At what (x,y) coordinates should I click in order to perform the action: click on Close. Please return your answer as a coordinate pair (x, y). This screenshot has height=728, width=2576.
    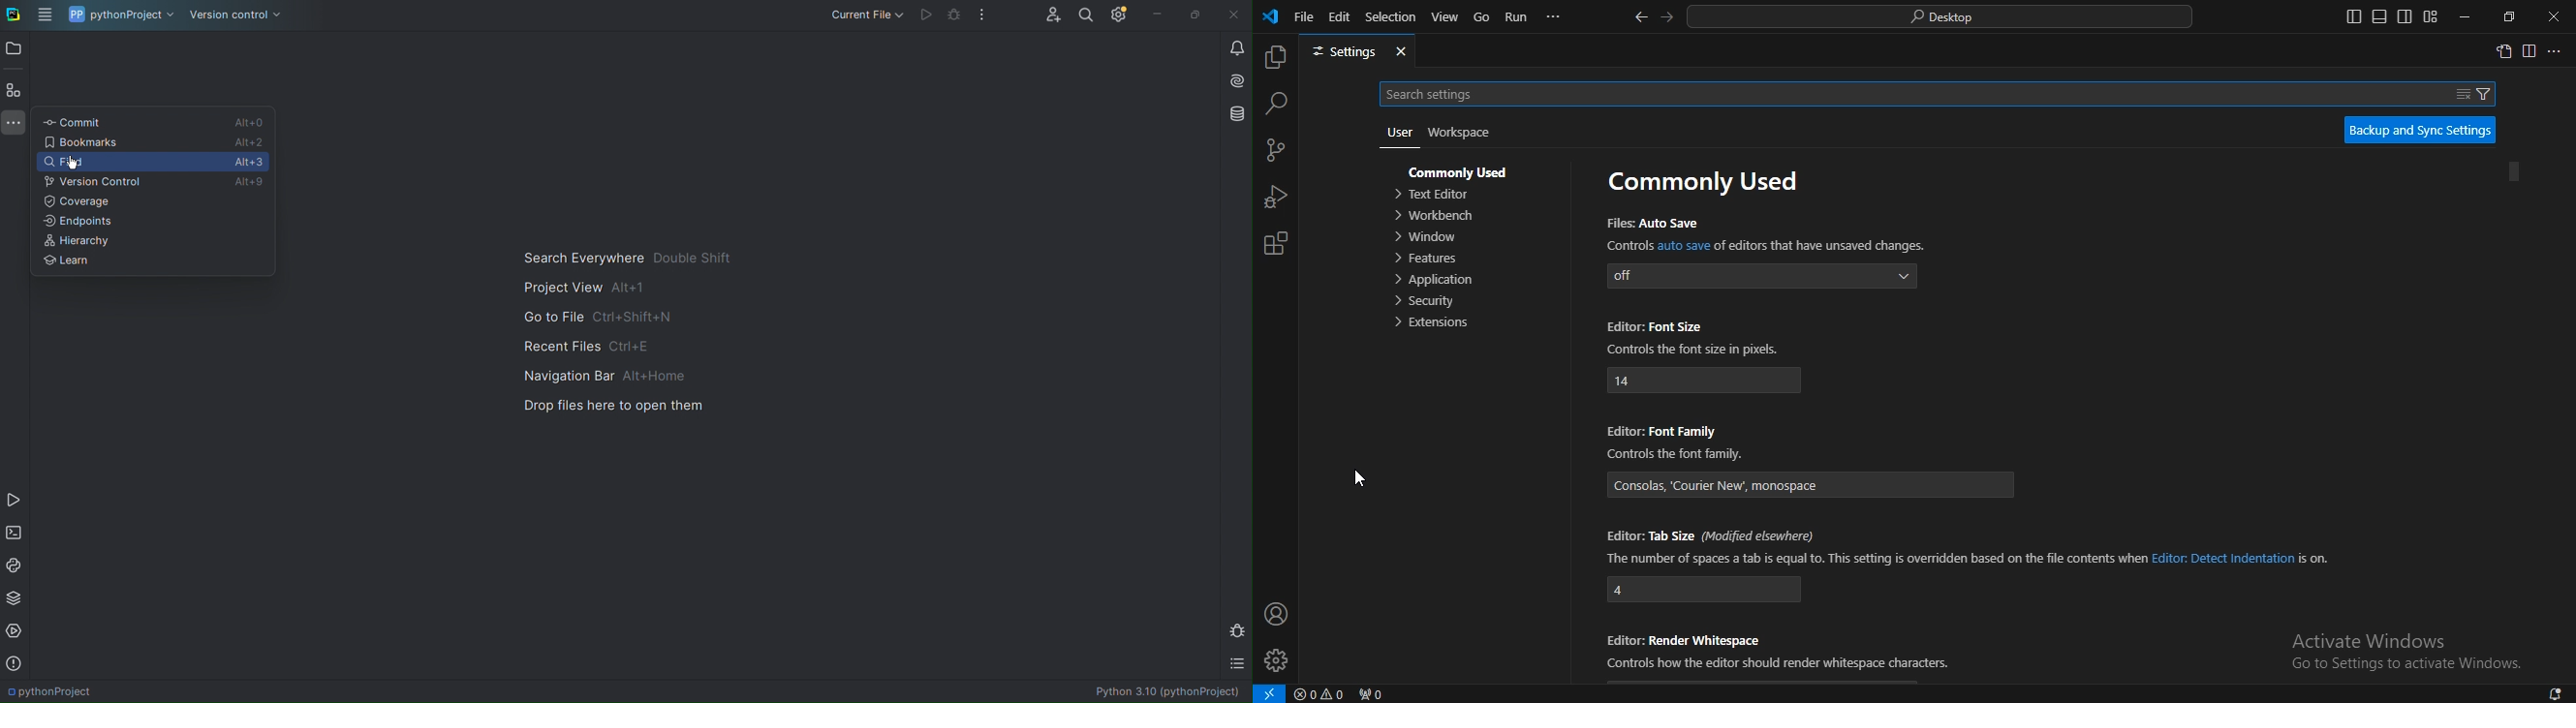
    Looking at the image, I should click on (1237, 16).